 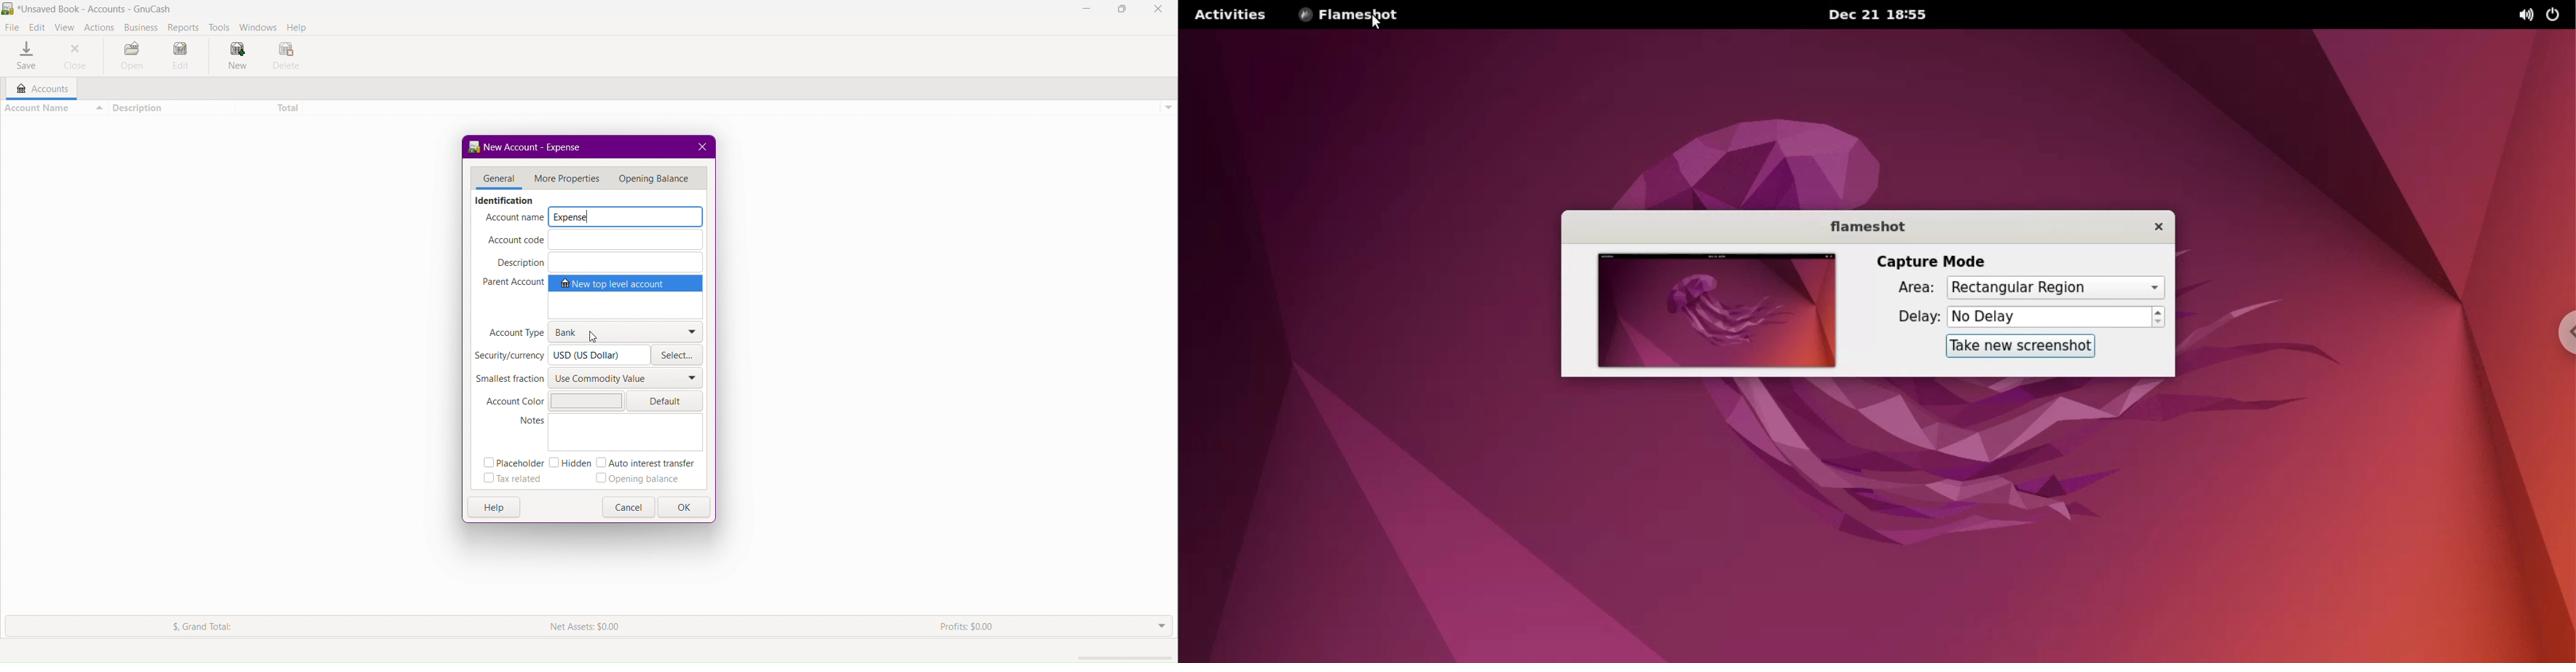 I want to click on General, so click(x=495, y=179).